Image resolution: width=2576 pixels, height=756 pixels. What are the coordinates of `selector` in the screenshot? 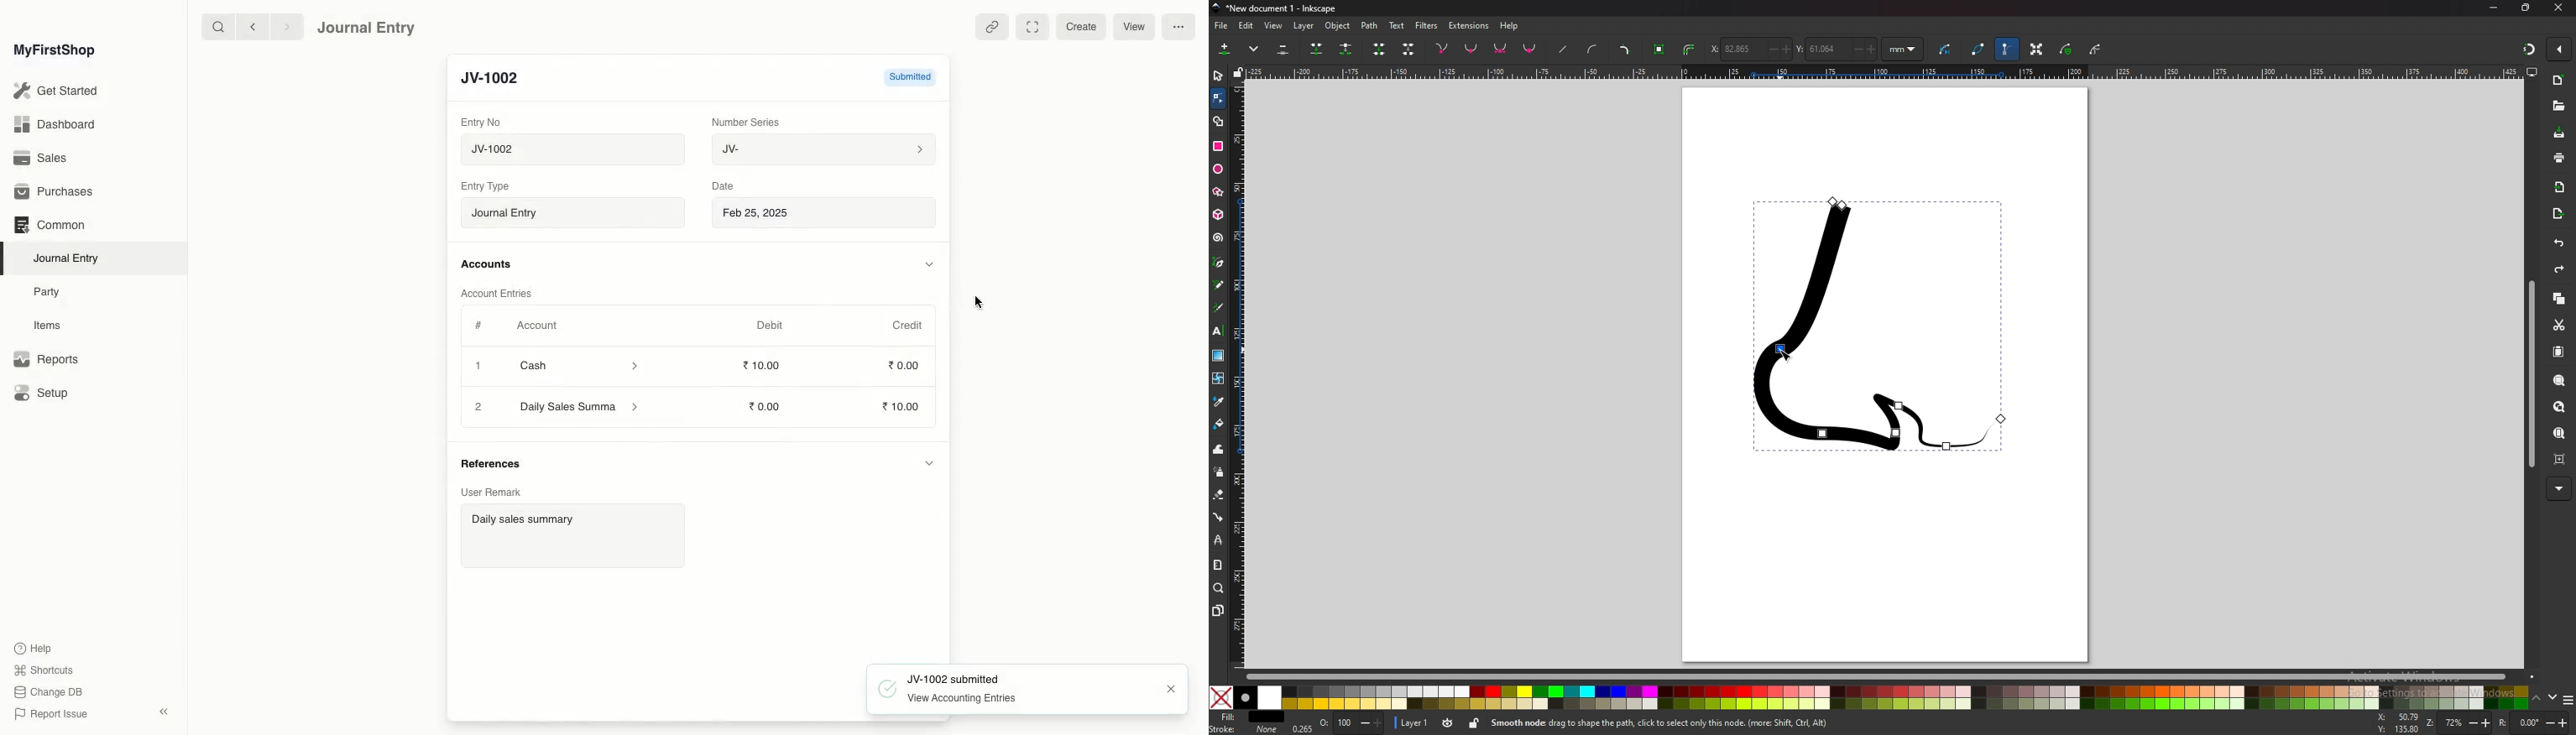 It's located at (1219, 75).